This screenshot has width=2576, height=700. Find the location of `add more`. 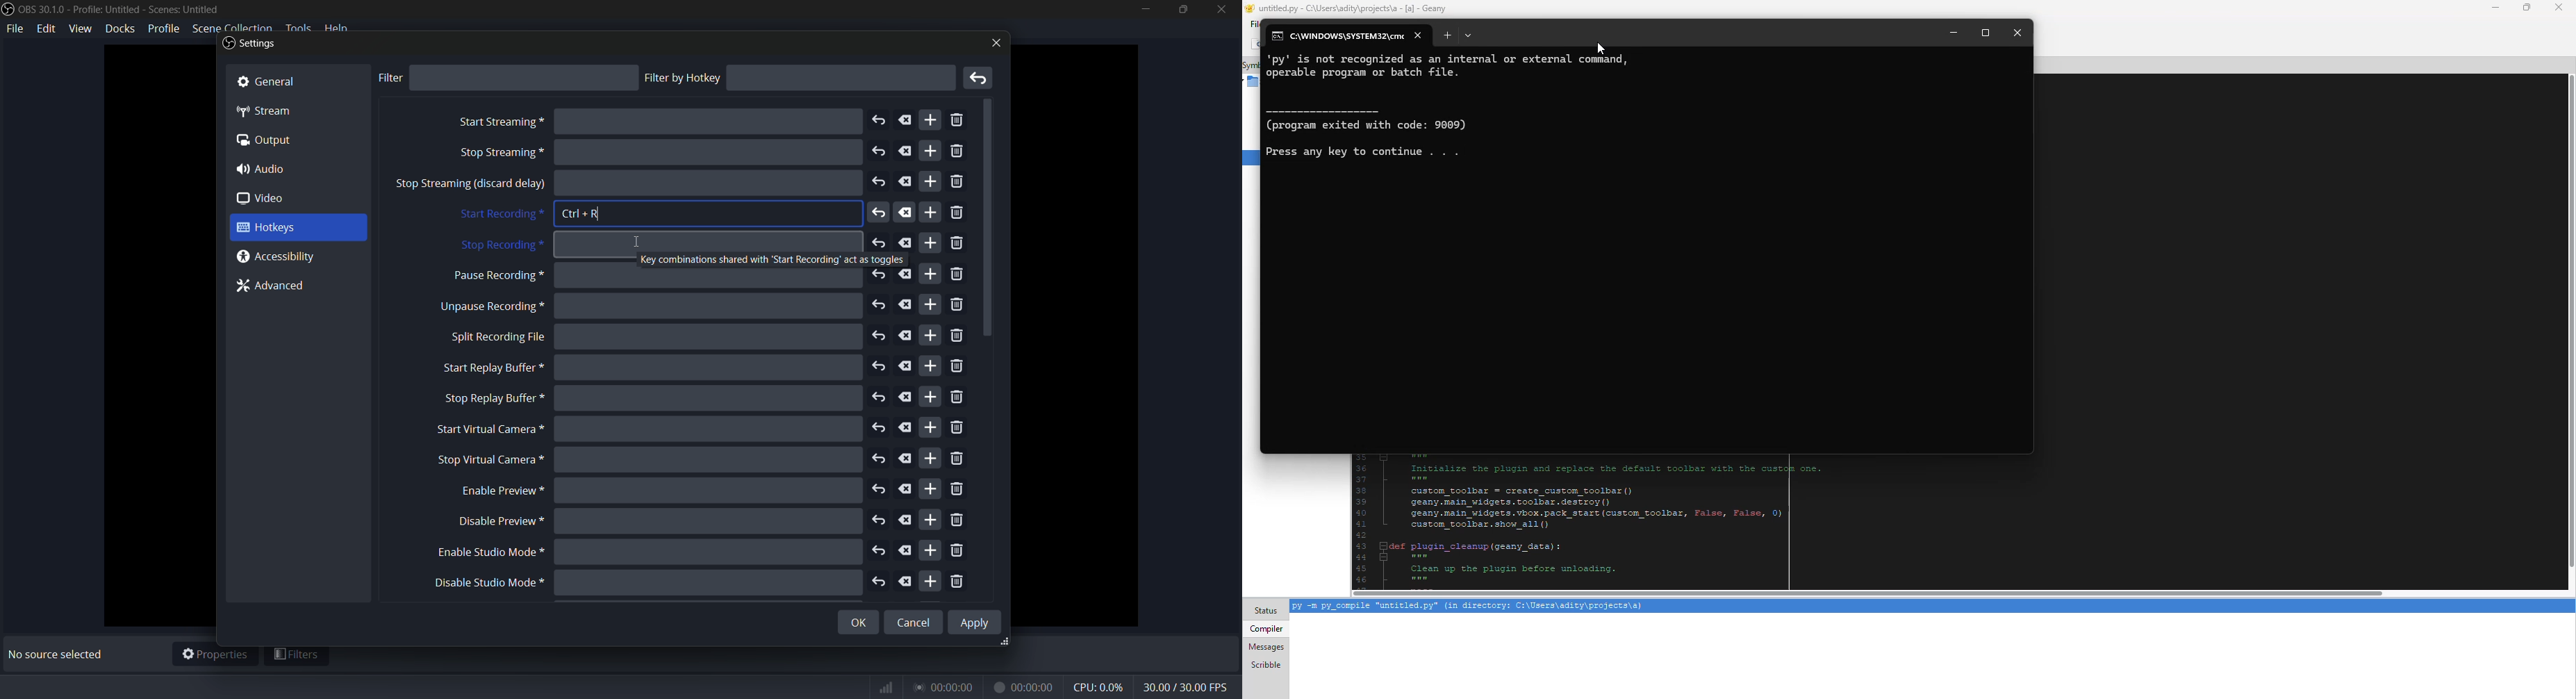

add more is located at coordinates (930, 490).